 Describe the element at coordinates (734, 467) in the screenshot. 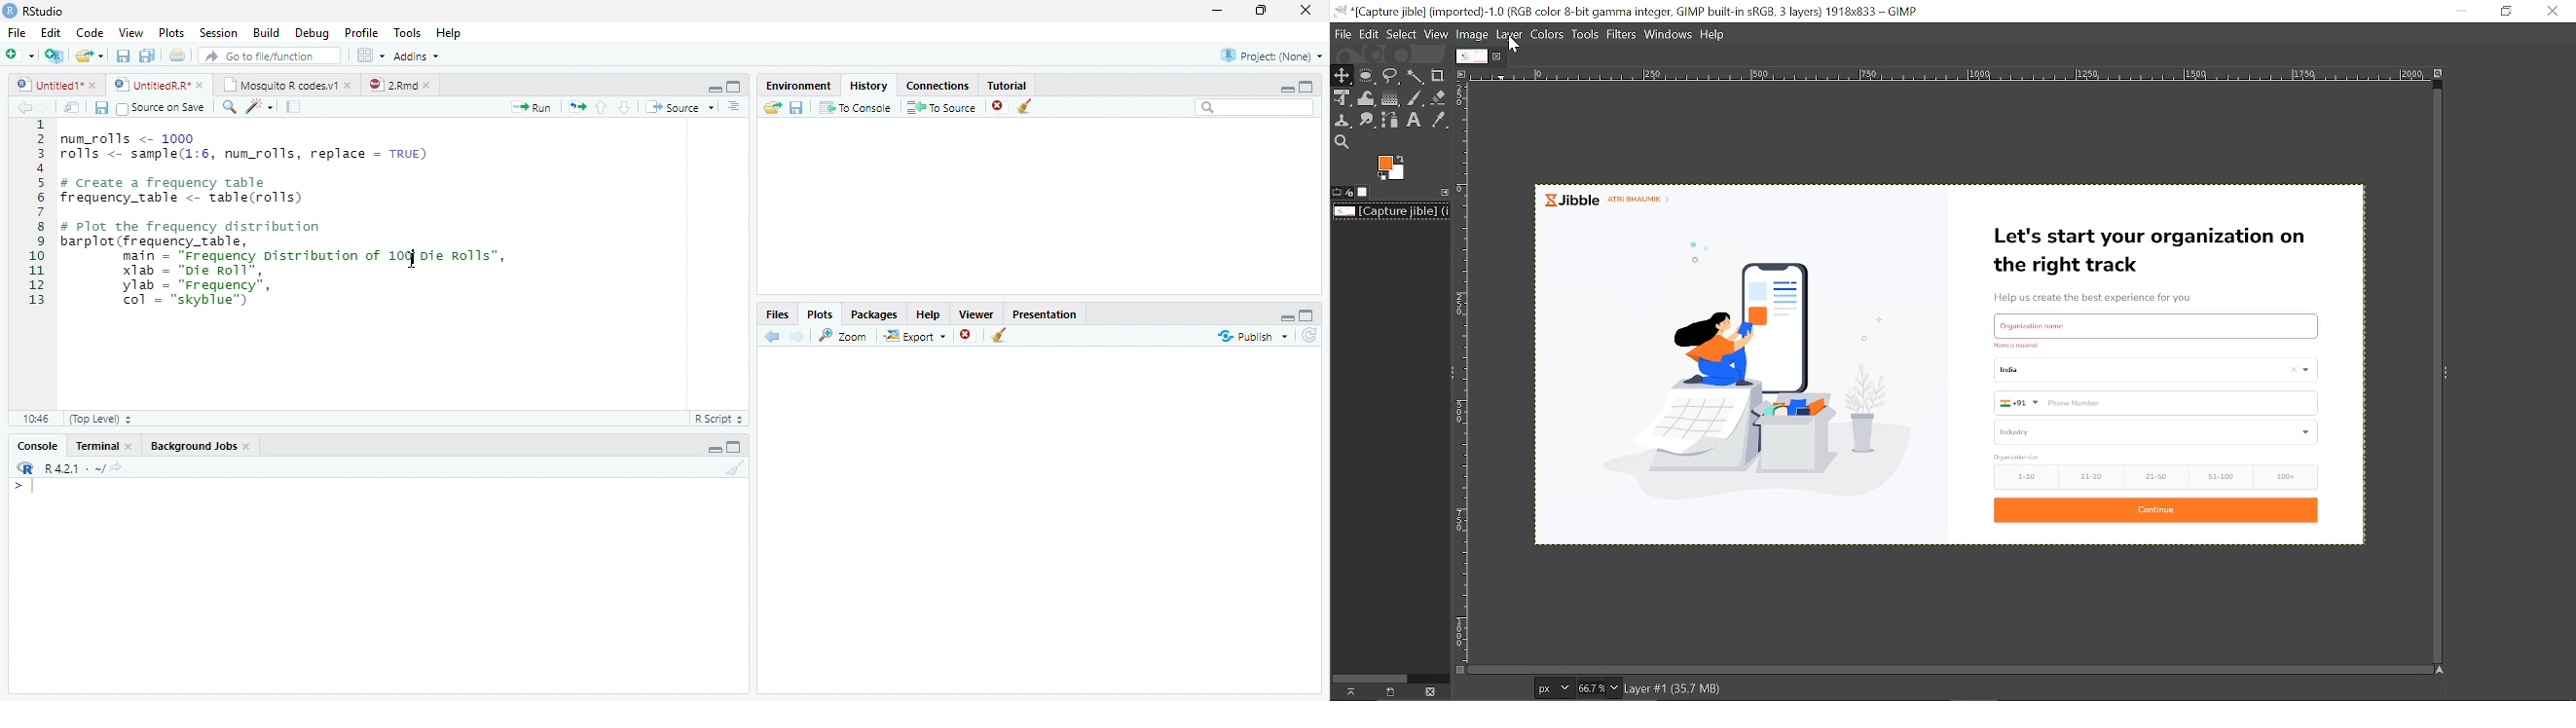

I see `Clear` at that location.